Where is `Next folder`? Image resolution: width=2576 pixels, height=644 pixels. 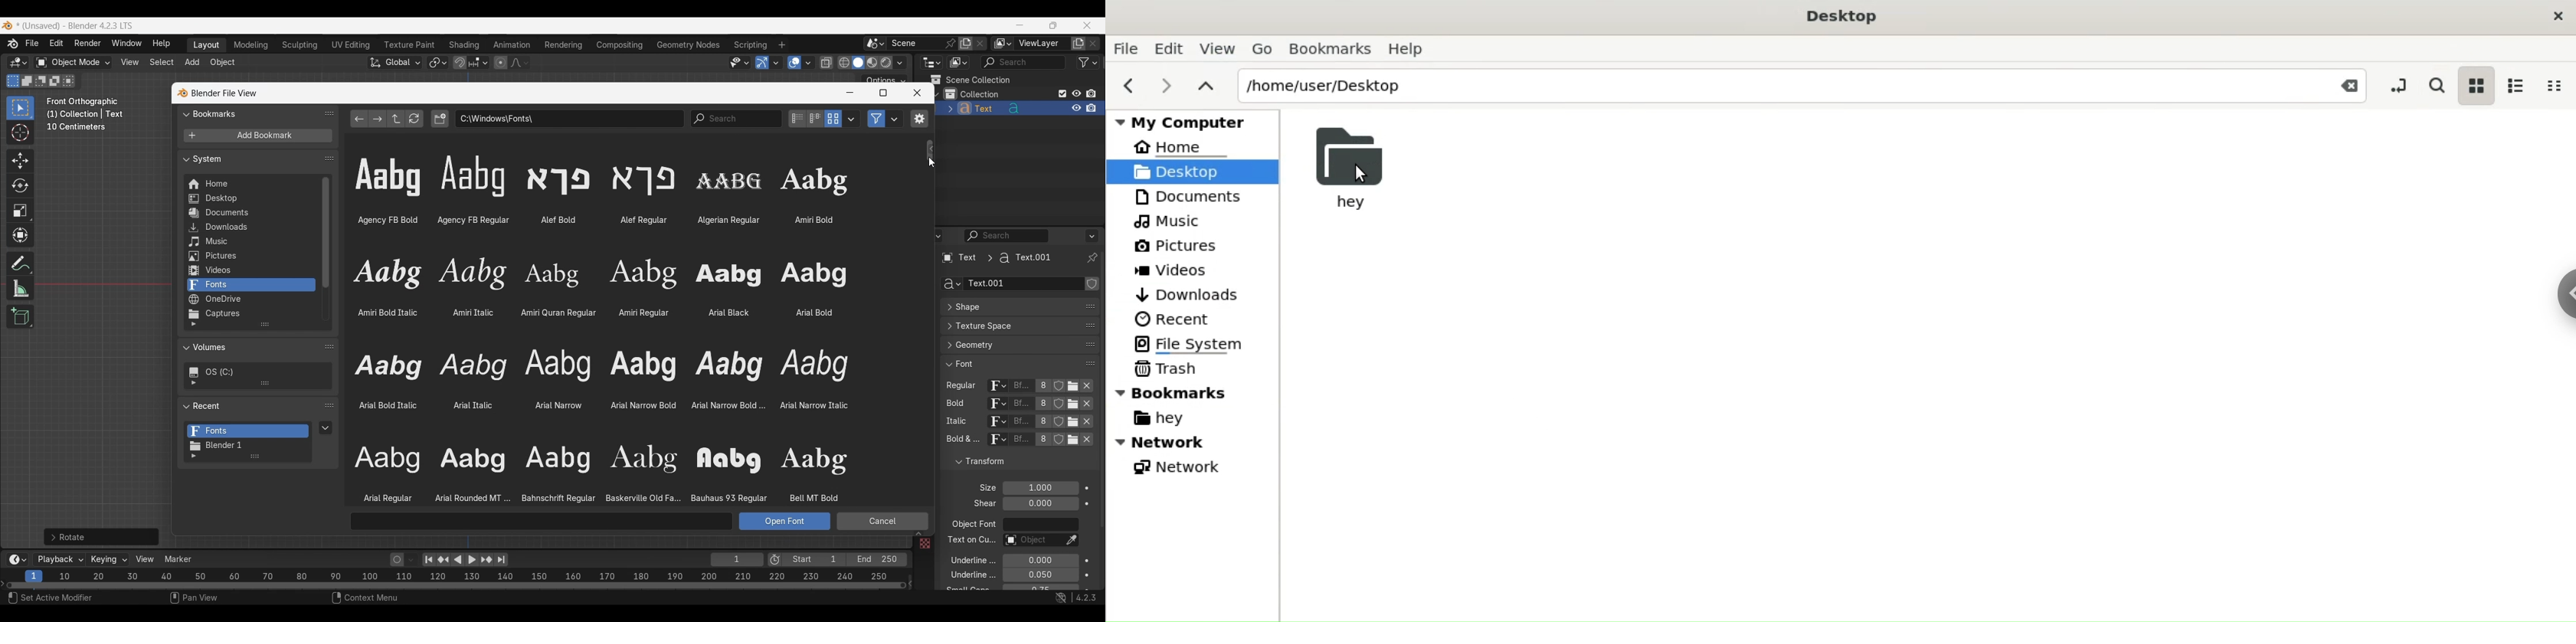
Next folder is located at coordinates (378, 119).